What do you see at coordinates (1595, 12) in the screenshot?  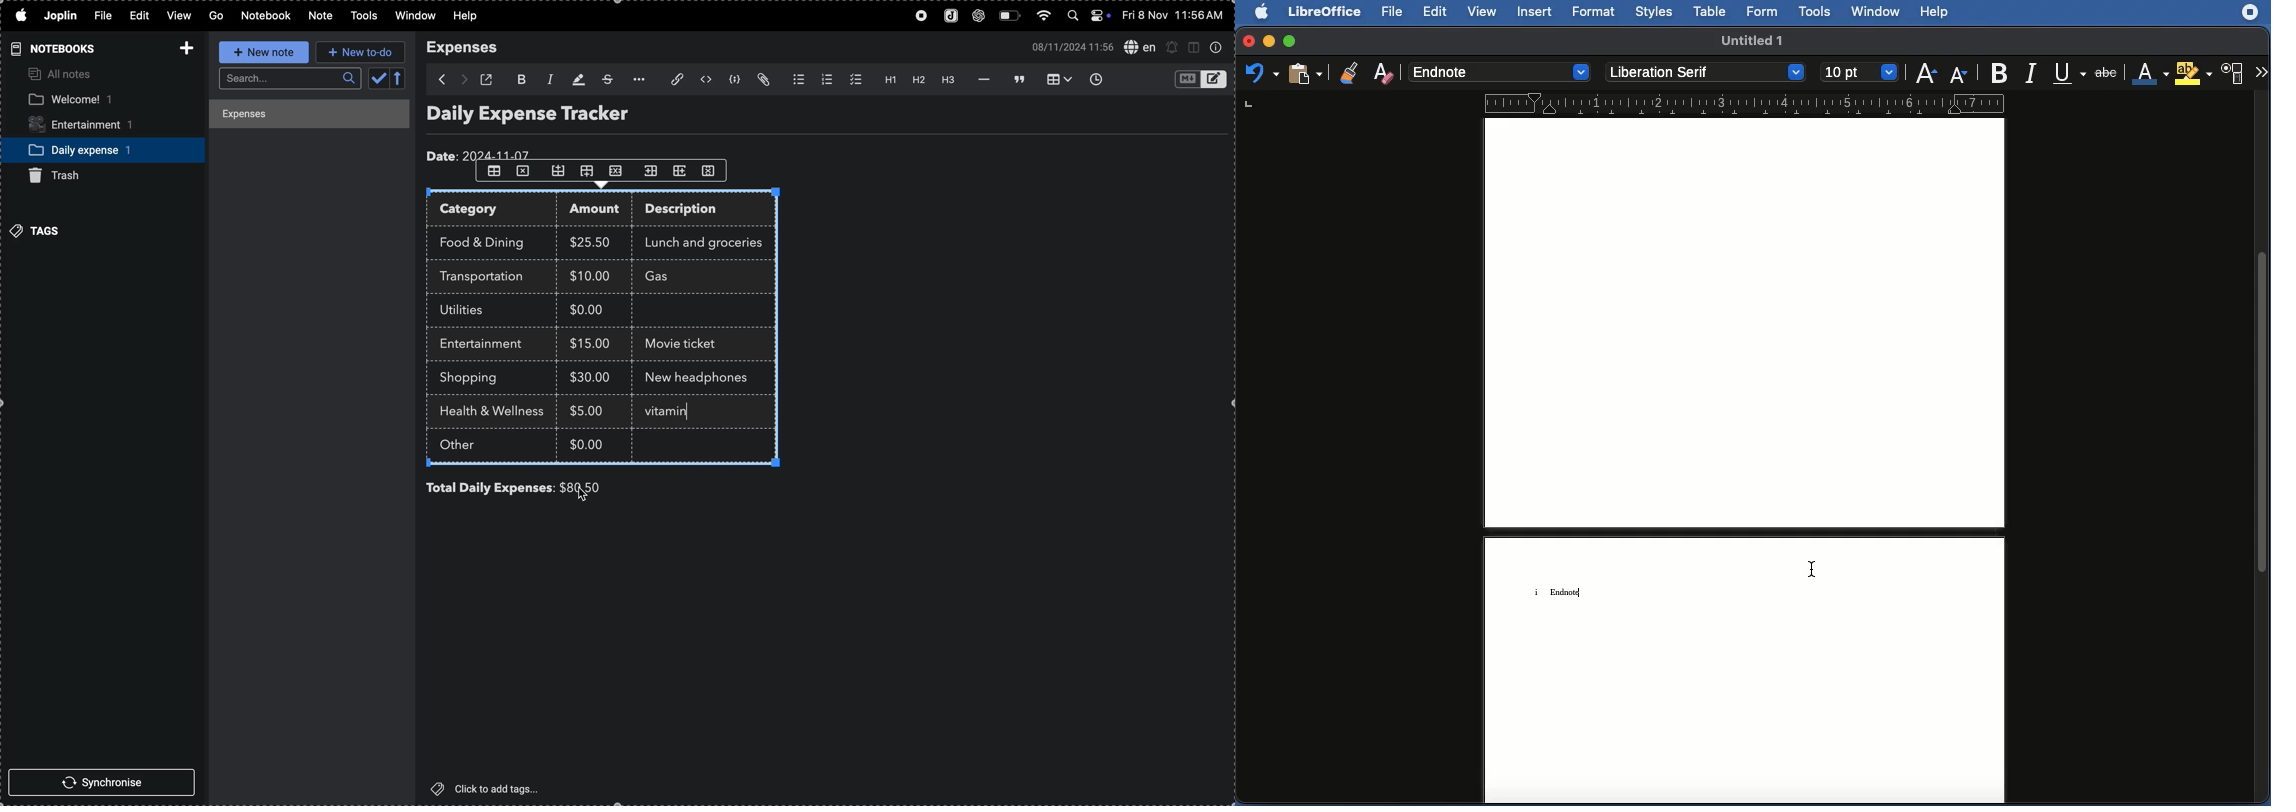 I see `Format` at bounding box center [1595, 12].